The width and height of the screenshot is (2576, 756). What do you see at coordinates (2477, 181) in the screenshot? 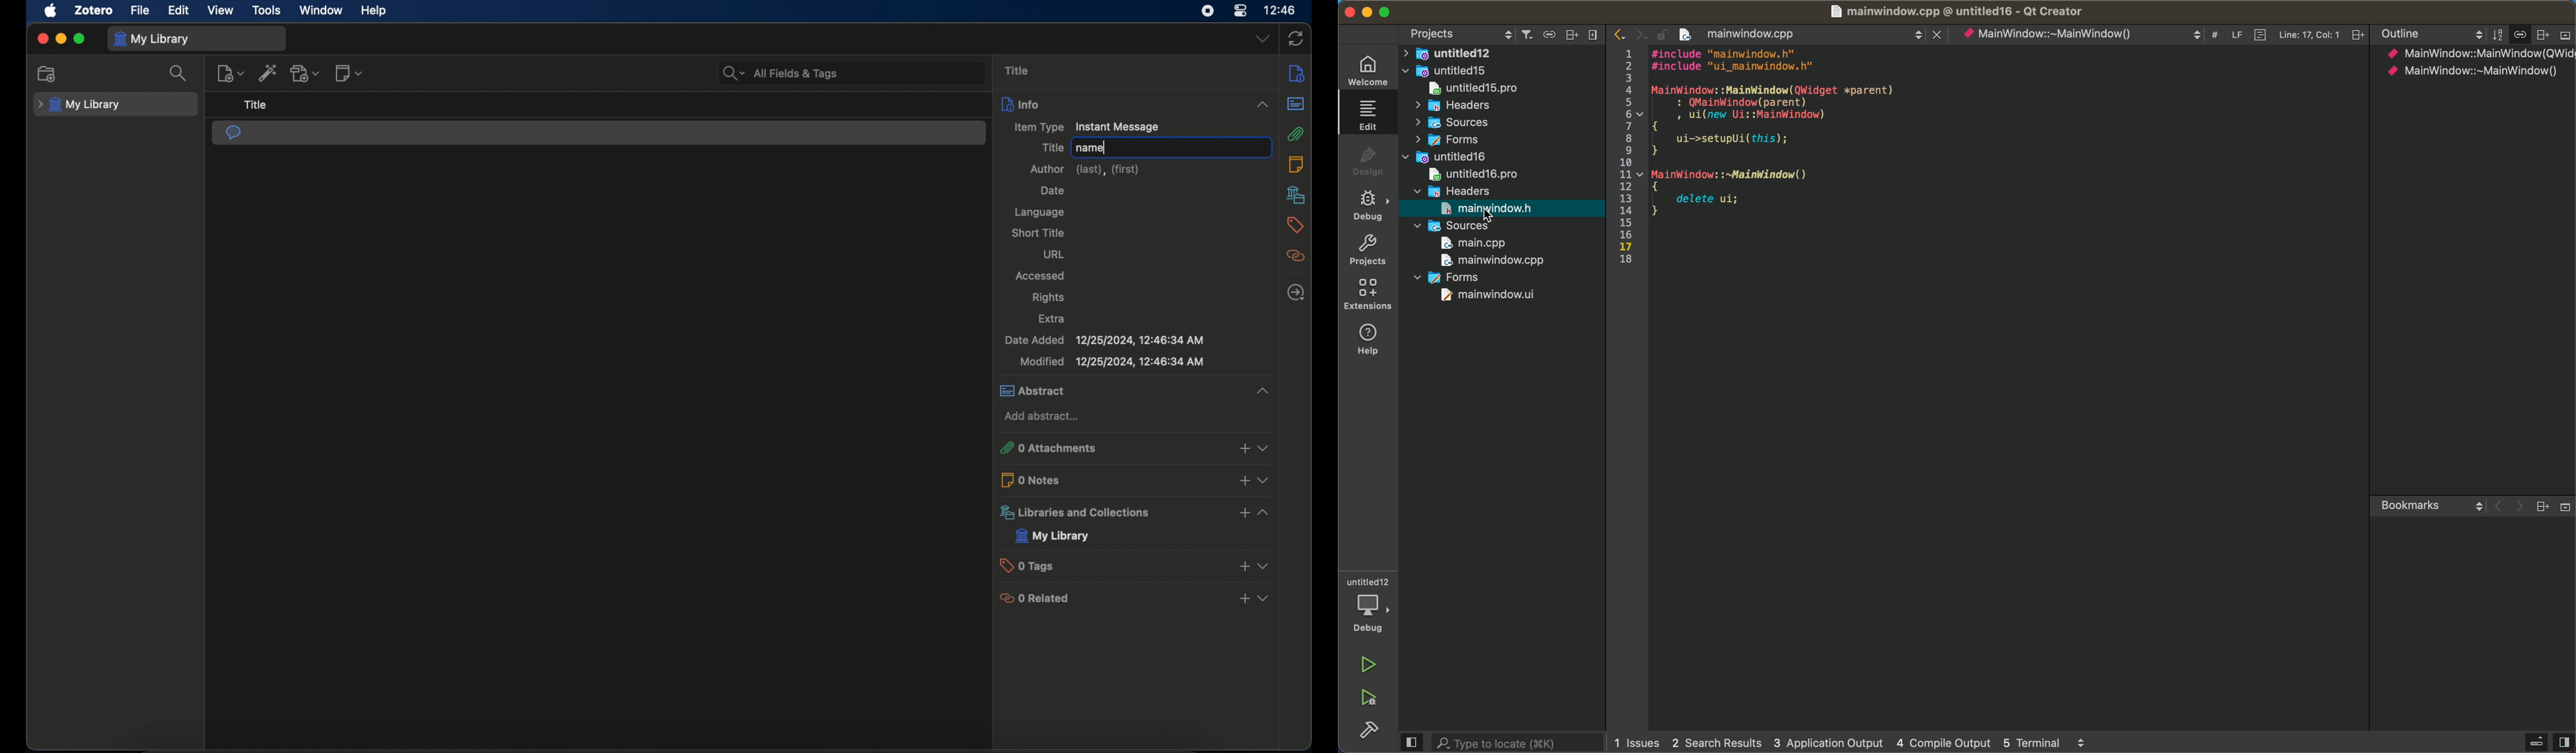
I see `outline` at bounding box center [2477, 181].